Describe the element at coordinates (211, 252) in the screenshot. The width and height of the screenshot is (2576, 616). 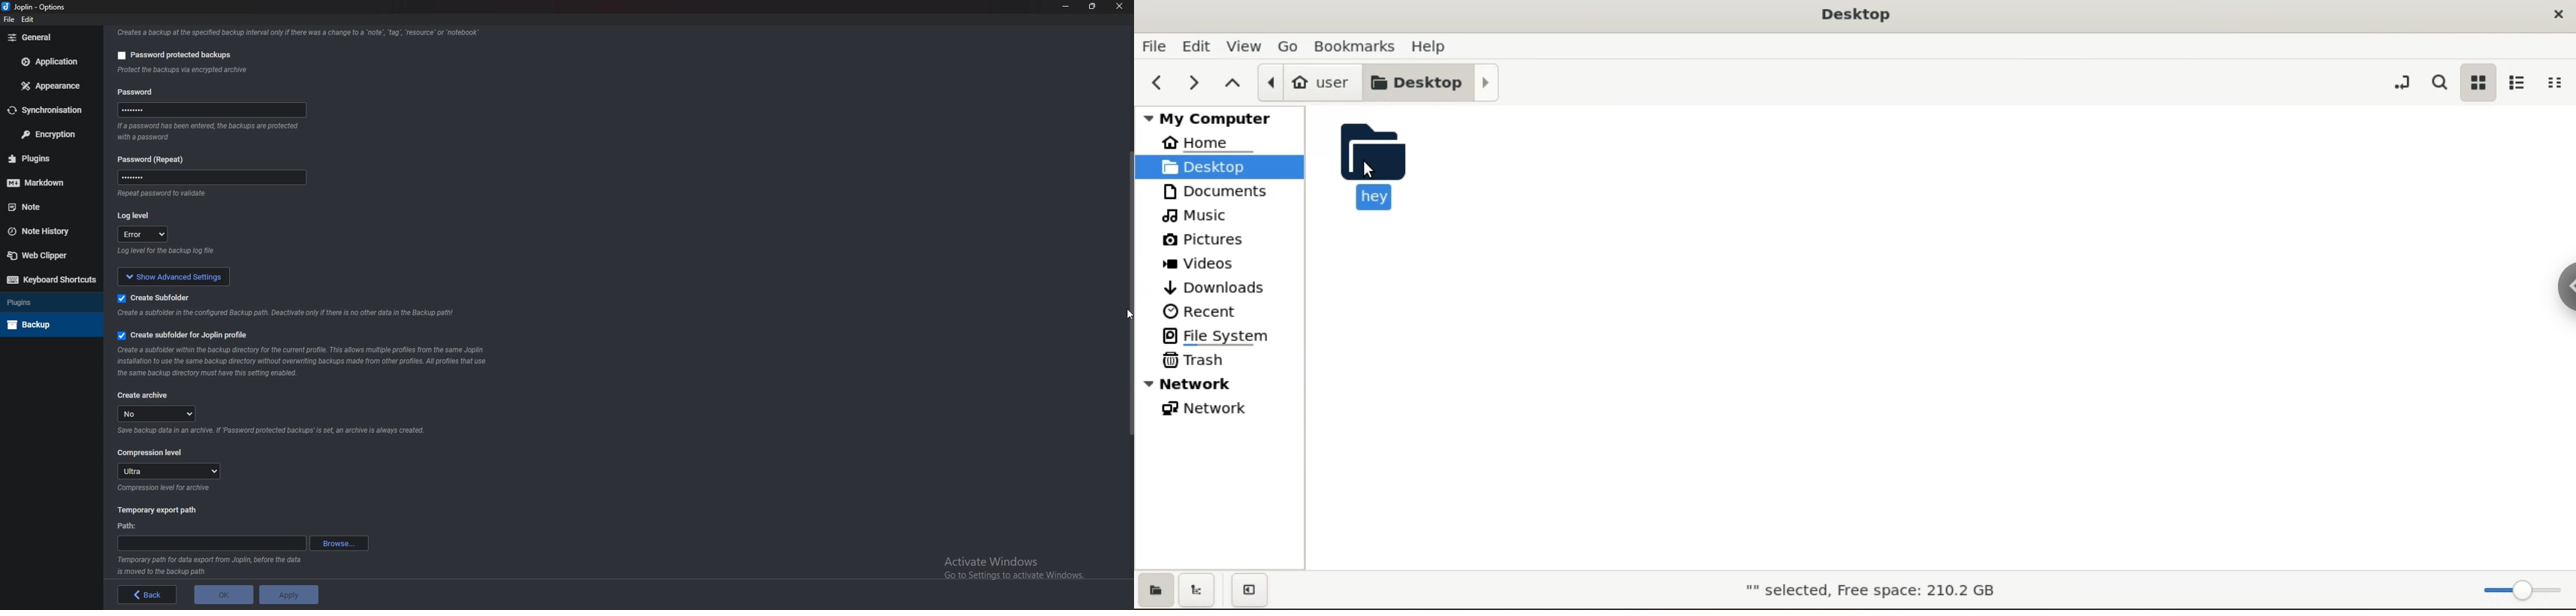
I see `info` at that location.